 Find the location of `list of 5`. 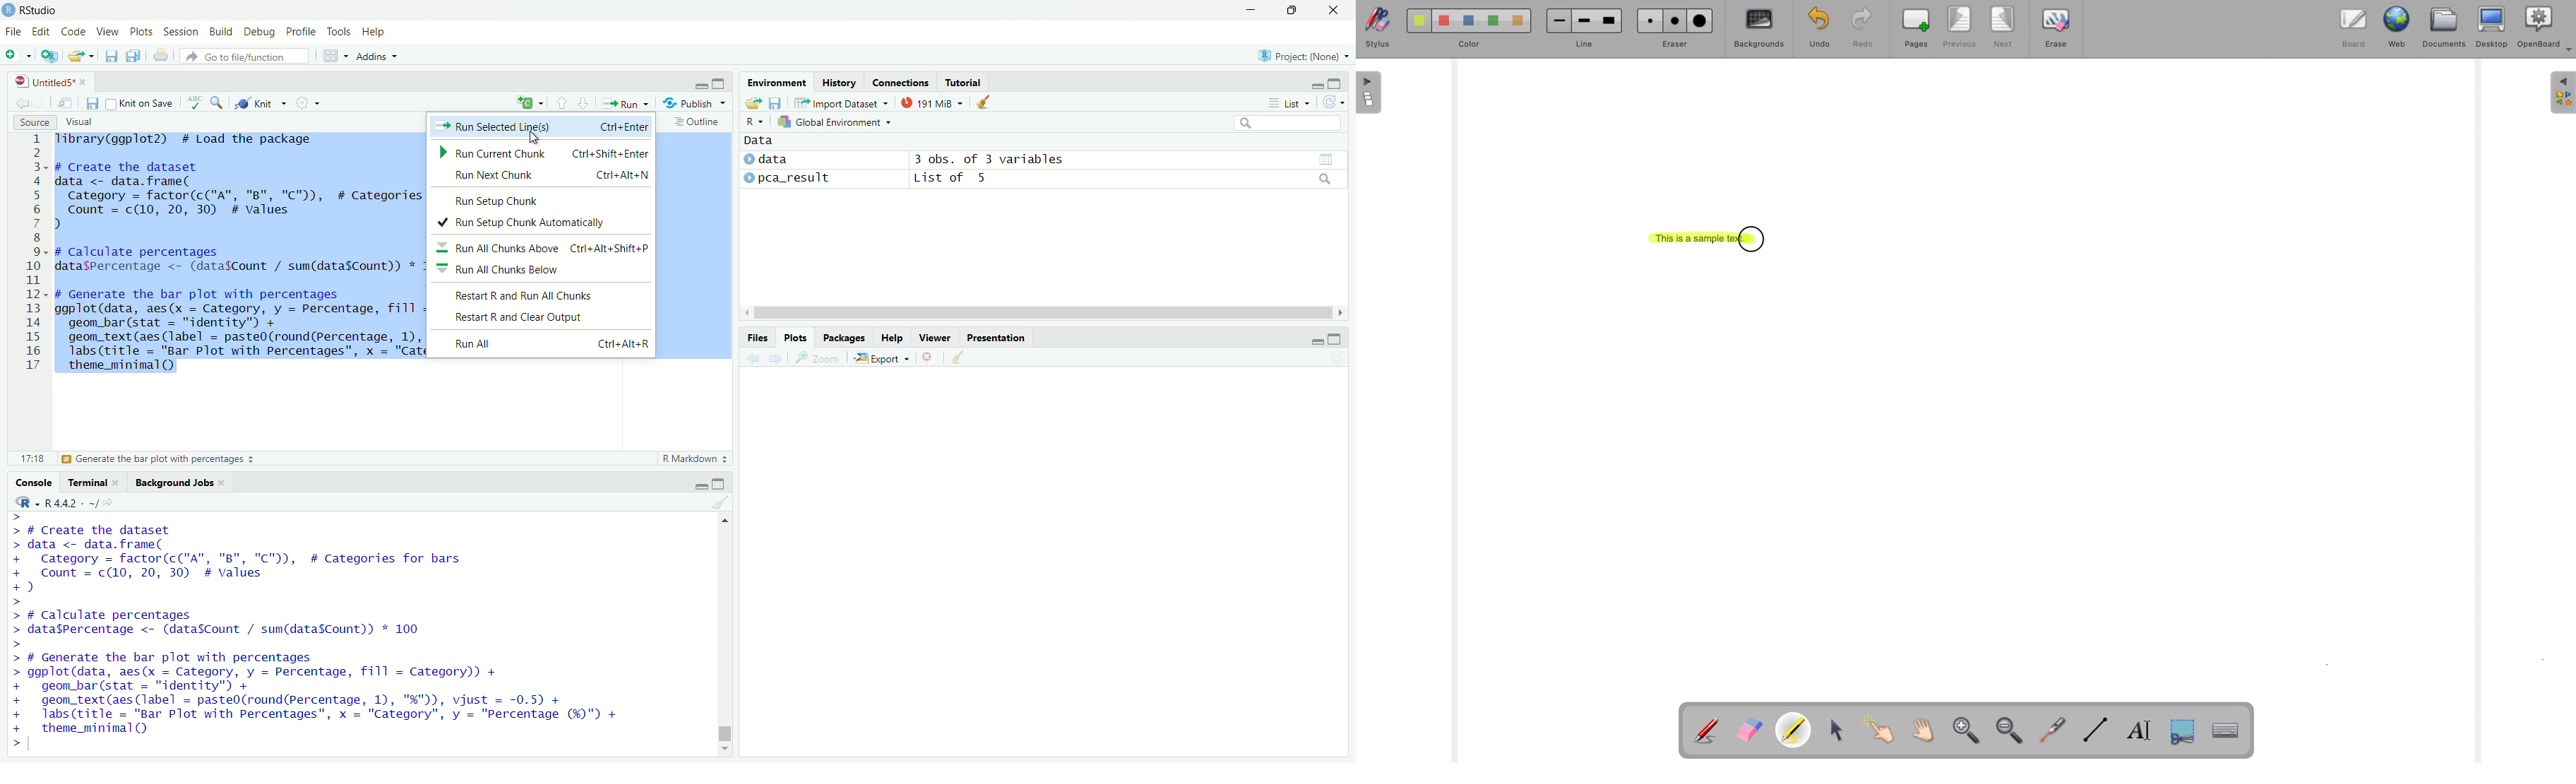

list of 5 is located at coordinates (1126, 178).